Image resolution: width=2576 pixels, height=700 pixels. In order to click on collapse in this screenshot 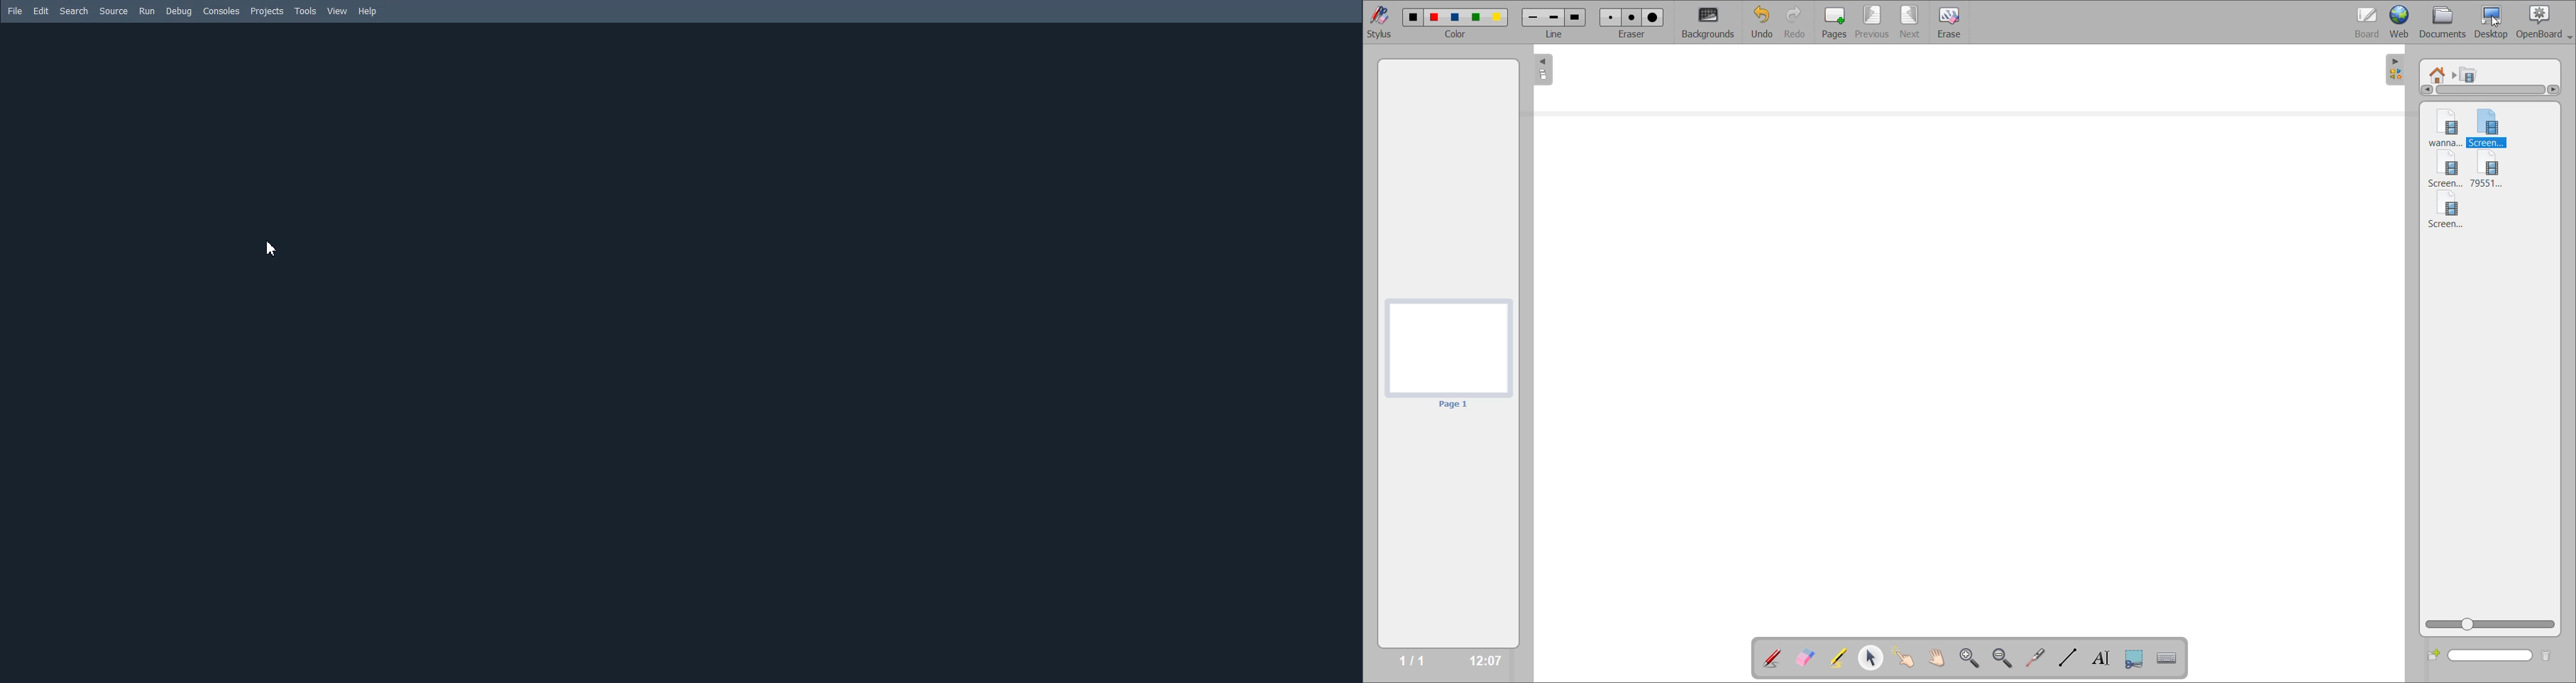, I will do `click(1541, 71)`.